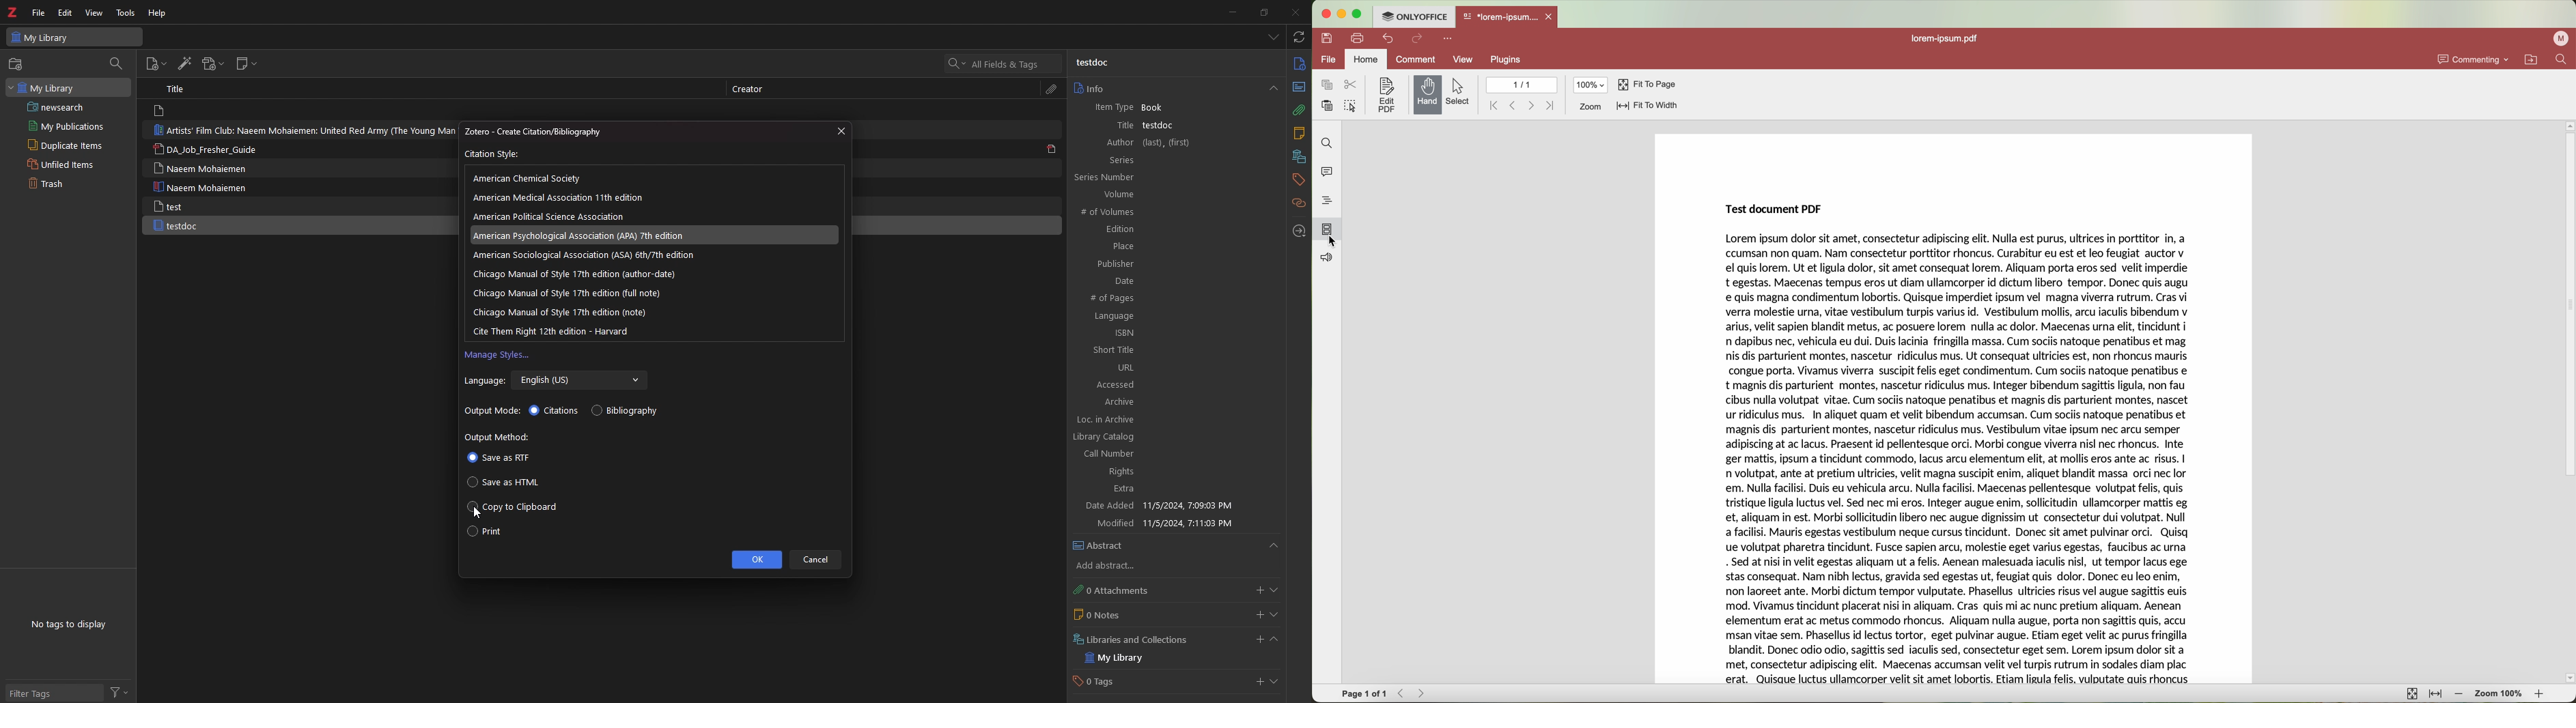  What do you see at coordinates (1166, 263) in the screenshot?
I see `Publisher` at bounding box center [1166, 263].